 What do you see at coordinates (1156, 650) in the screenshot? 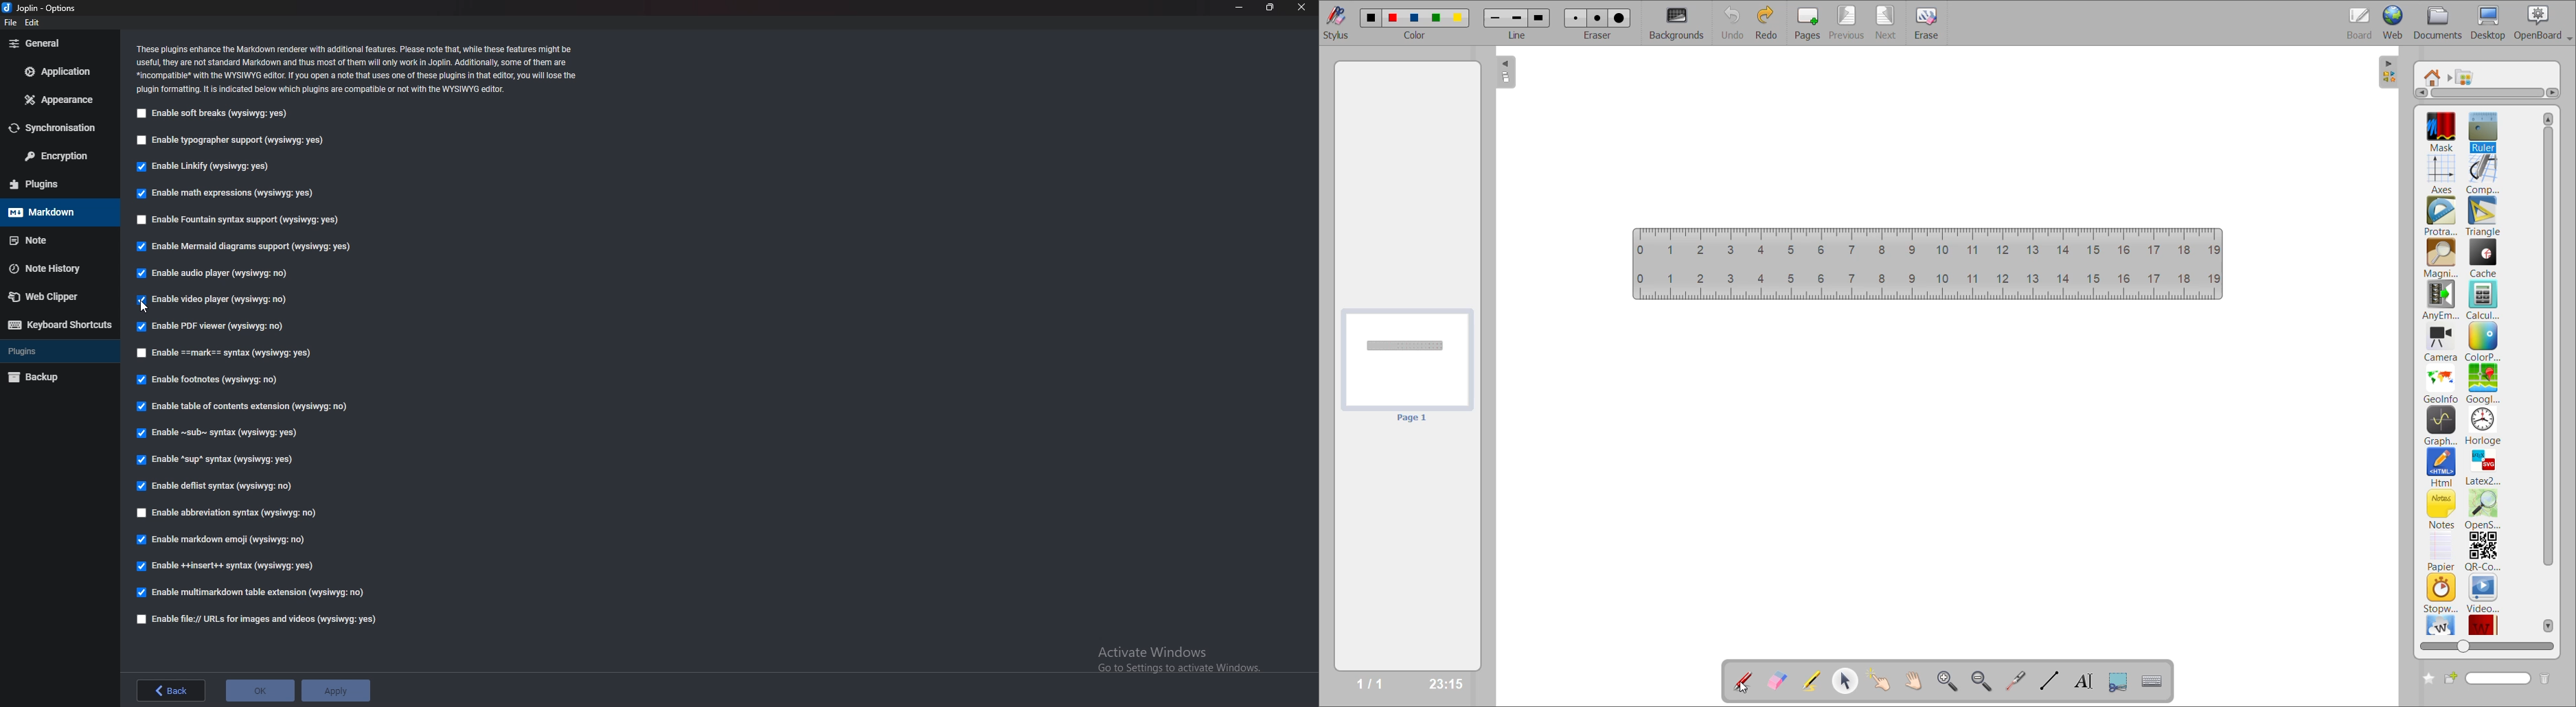
I see `Activate Windows` at bounding box center [1156, 650].